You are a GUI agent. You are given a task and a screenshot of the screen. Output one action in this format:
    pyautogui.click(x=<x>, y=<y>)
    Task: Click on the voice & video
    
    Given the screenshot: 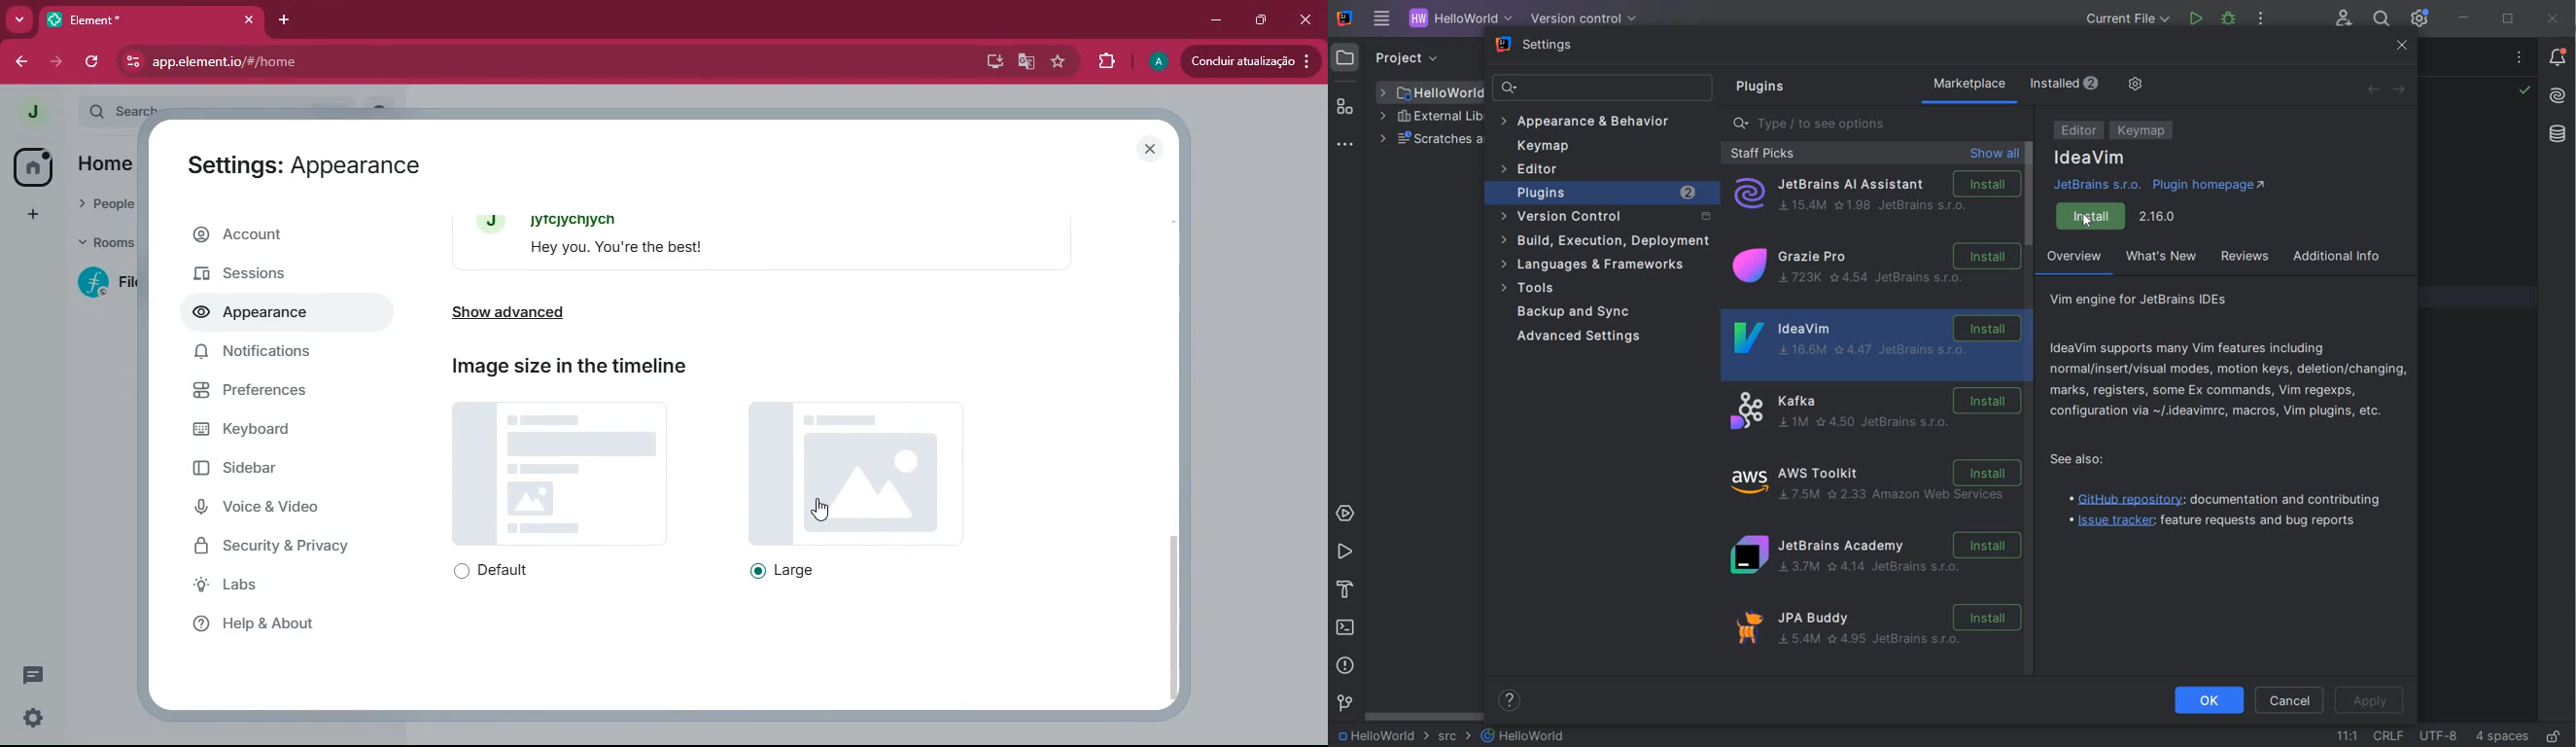 What is the action you would take?
    pyautogui.click(x=282, y=509)
    